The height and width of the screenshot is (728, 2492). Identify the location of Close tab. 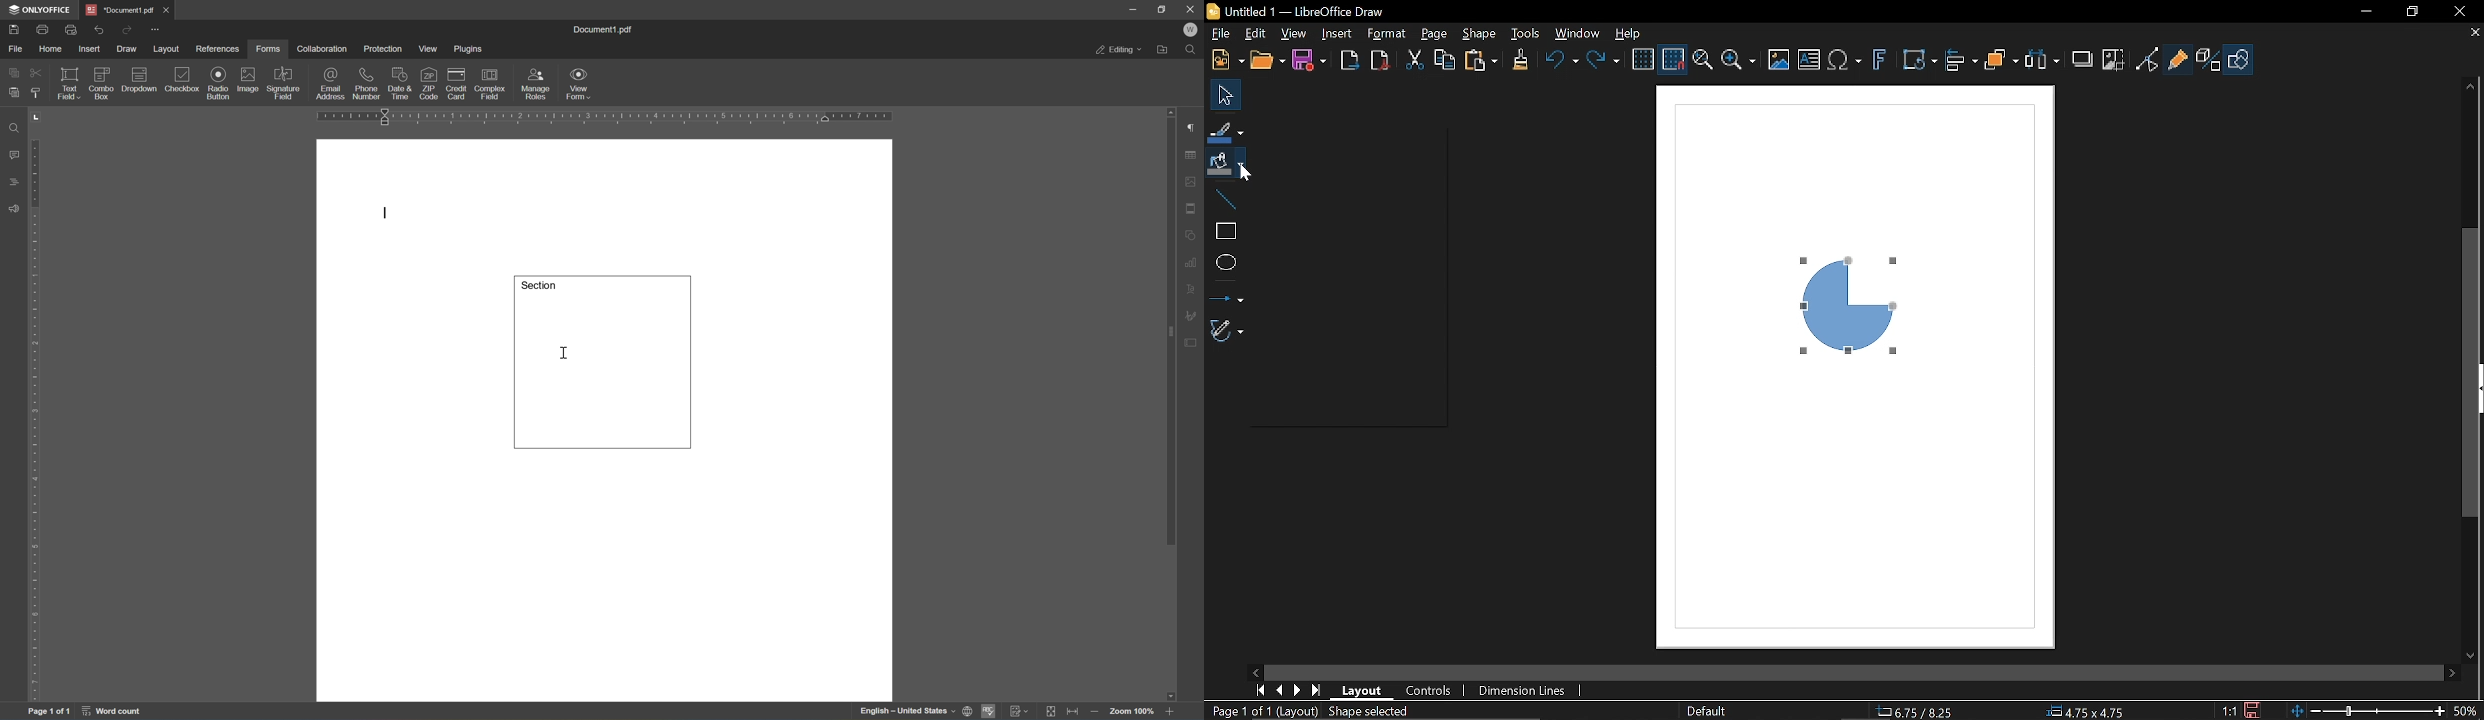
(2474, 34).